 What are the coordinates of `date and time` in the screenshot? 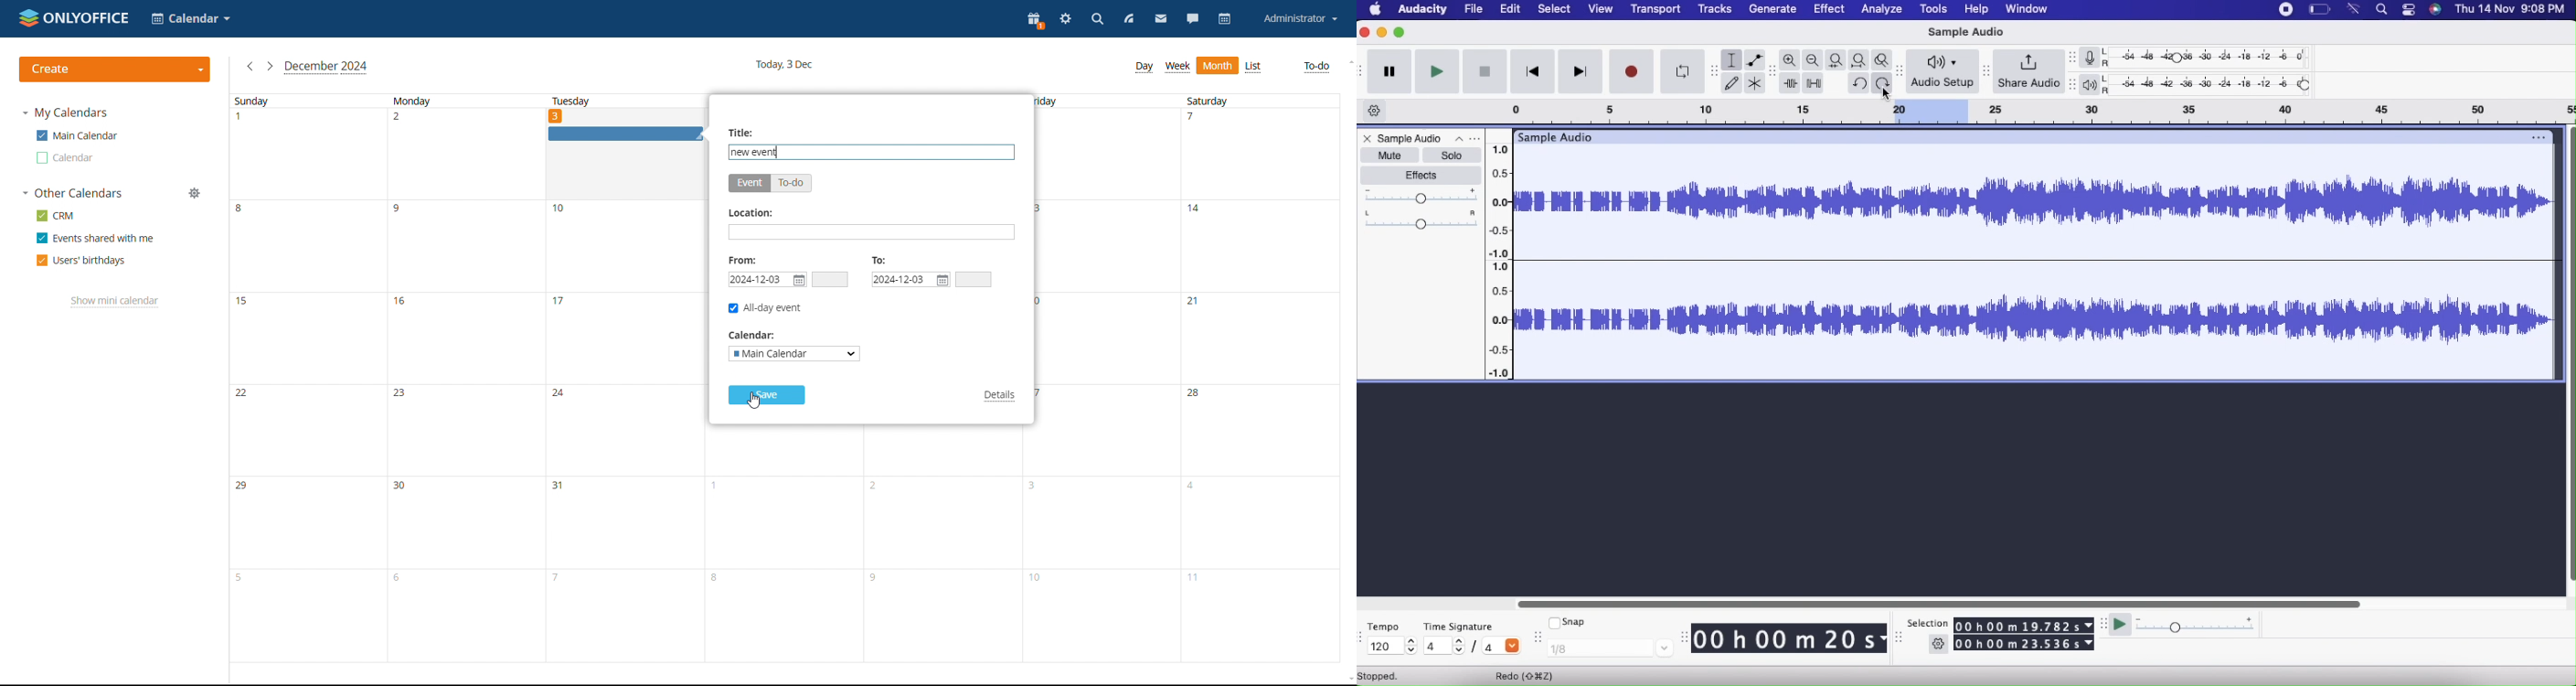 It's located at (2510, 8).